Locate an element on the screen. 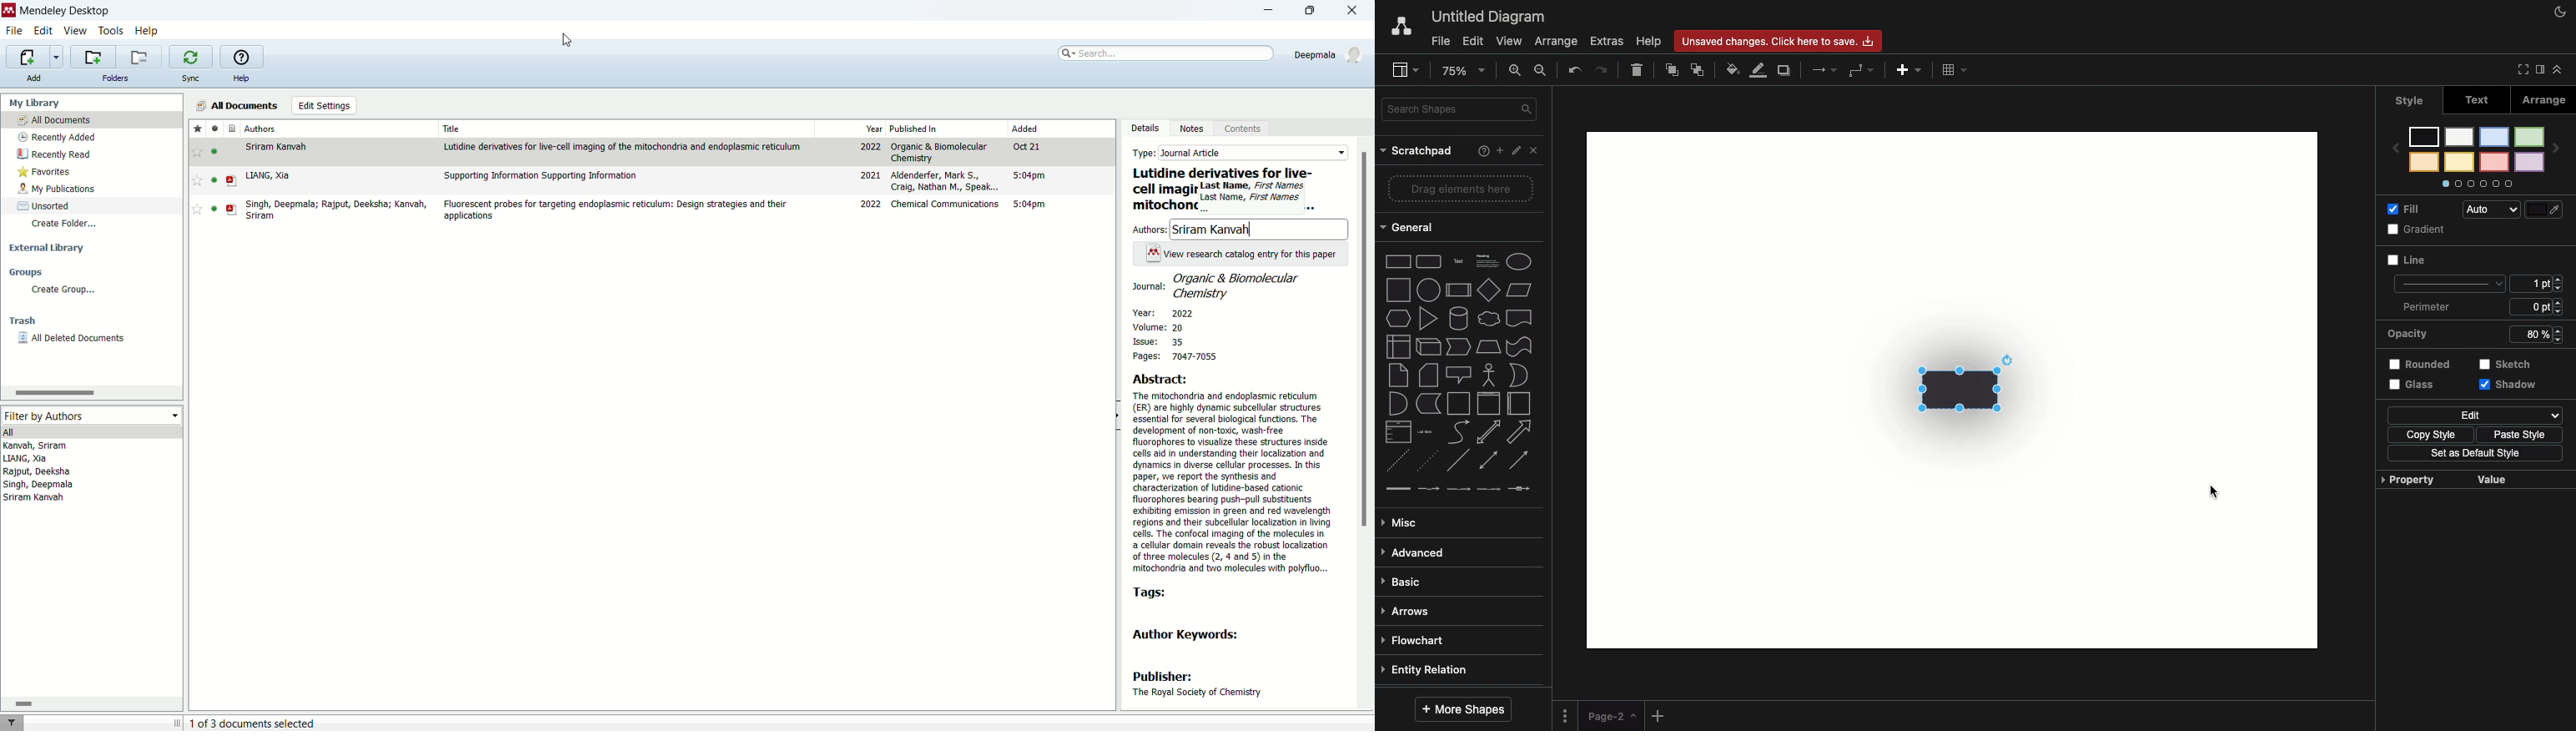 This screenshot has height=756, width=2576. Journal article is located at coordinates (1254, 153).